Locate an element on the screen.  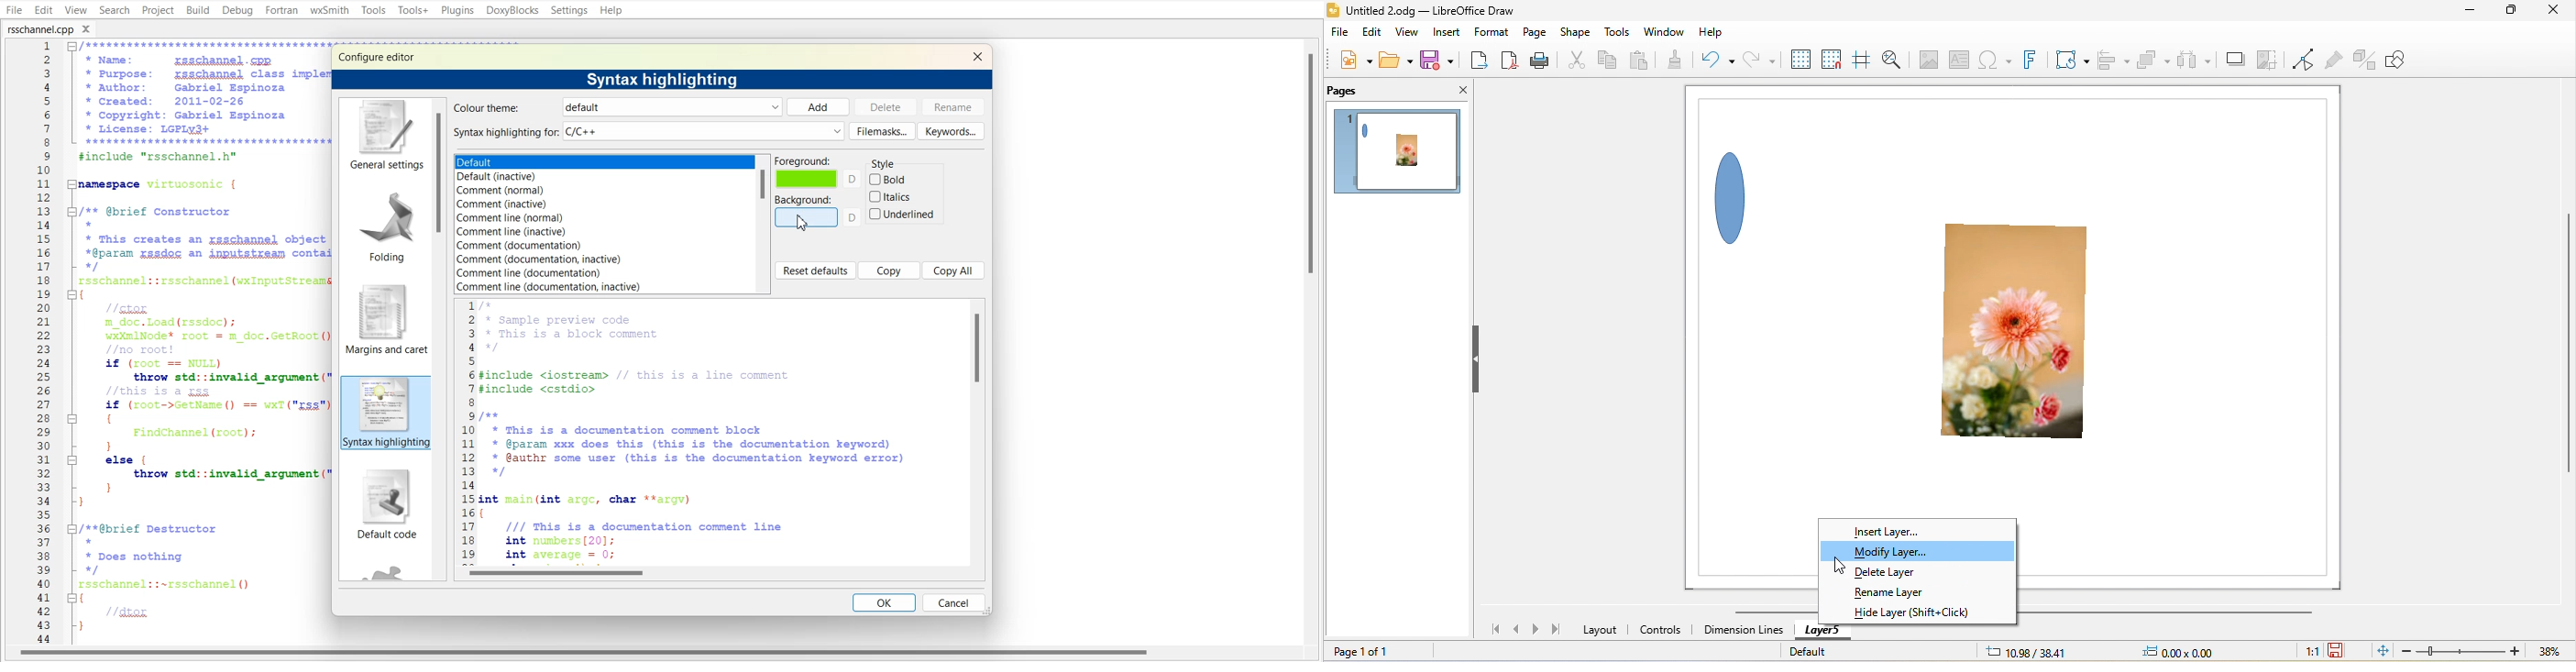
EE
Default (inactive)

Comment (normal)

Comment (inactive)

Comment line (normal)

Comment line (inactive)

Comment (documentation)

Comment (documentation, inactive)

Comment line (documentation)

Comment line (documentation, inactive) is located at coordinates (603, 223).